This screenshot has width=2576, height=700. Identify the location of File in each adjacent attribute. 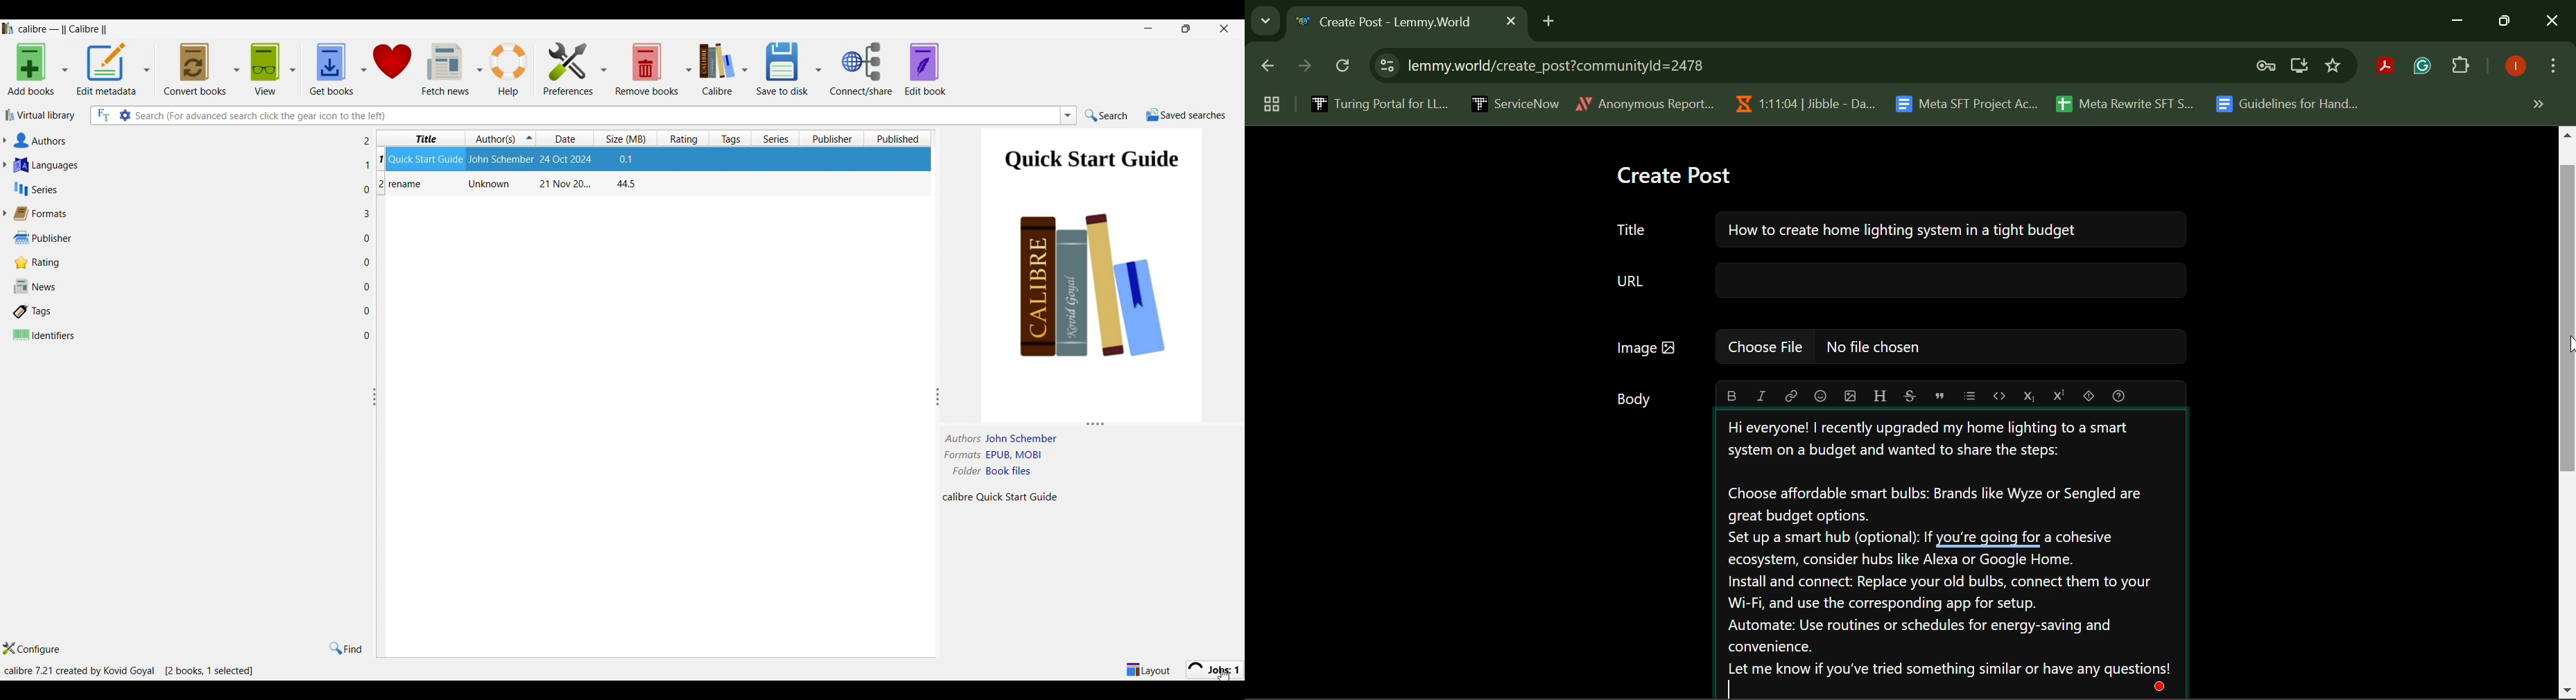
(365, 239).